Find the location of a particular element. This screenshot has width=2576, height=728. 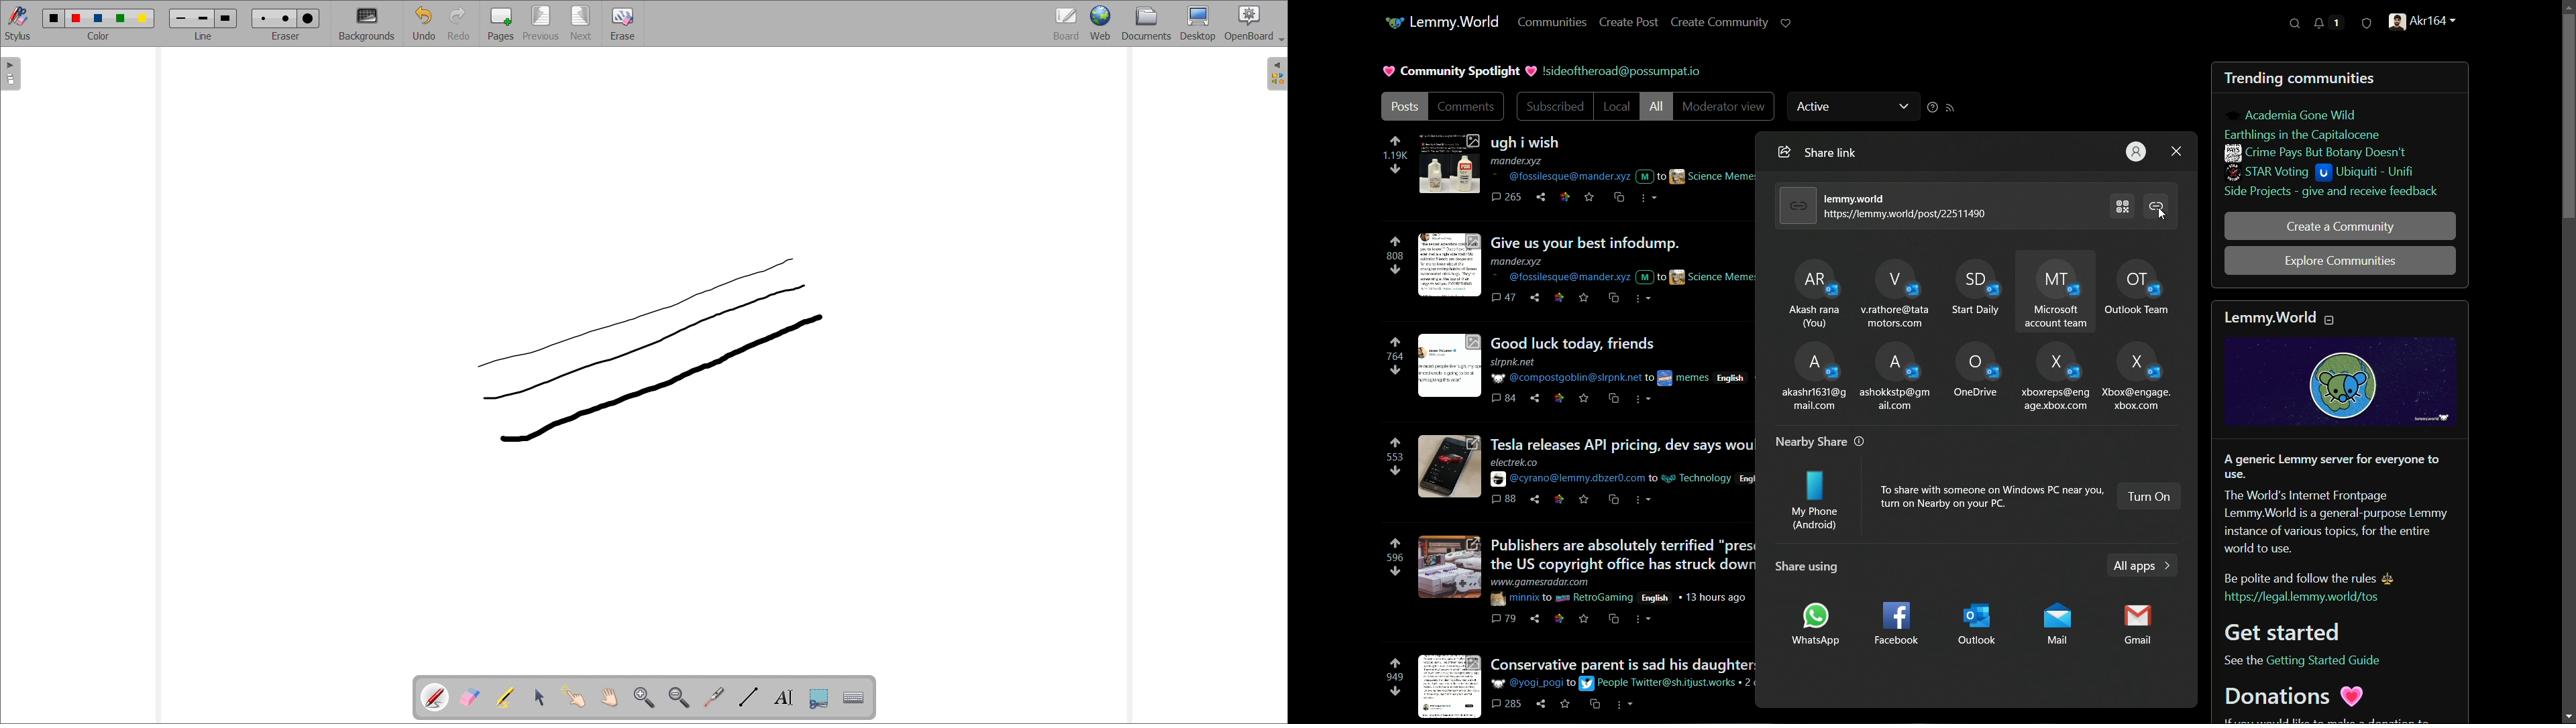

rss is located at coordinates (1951, 107).